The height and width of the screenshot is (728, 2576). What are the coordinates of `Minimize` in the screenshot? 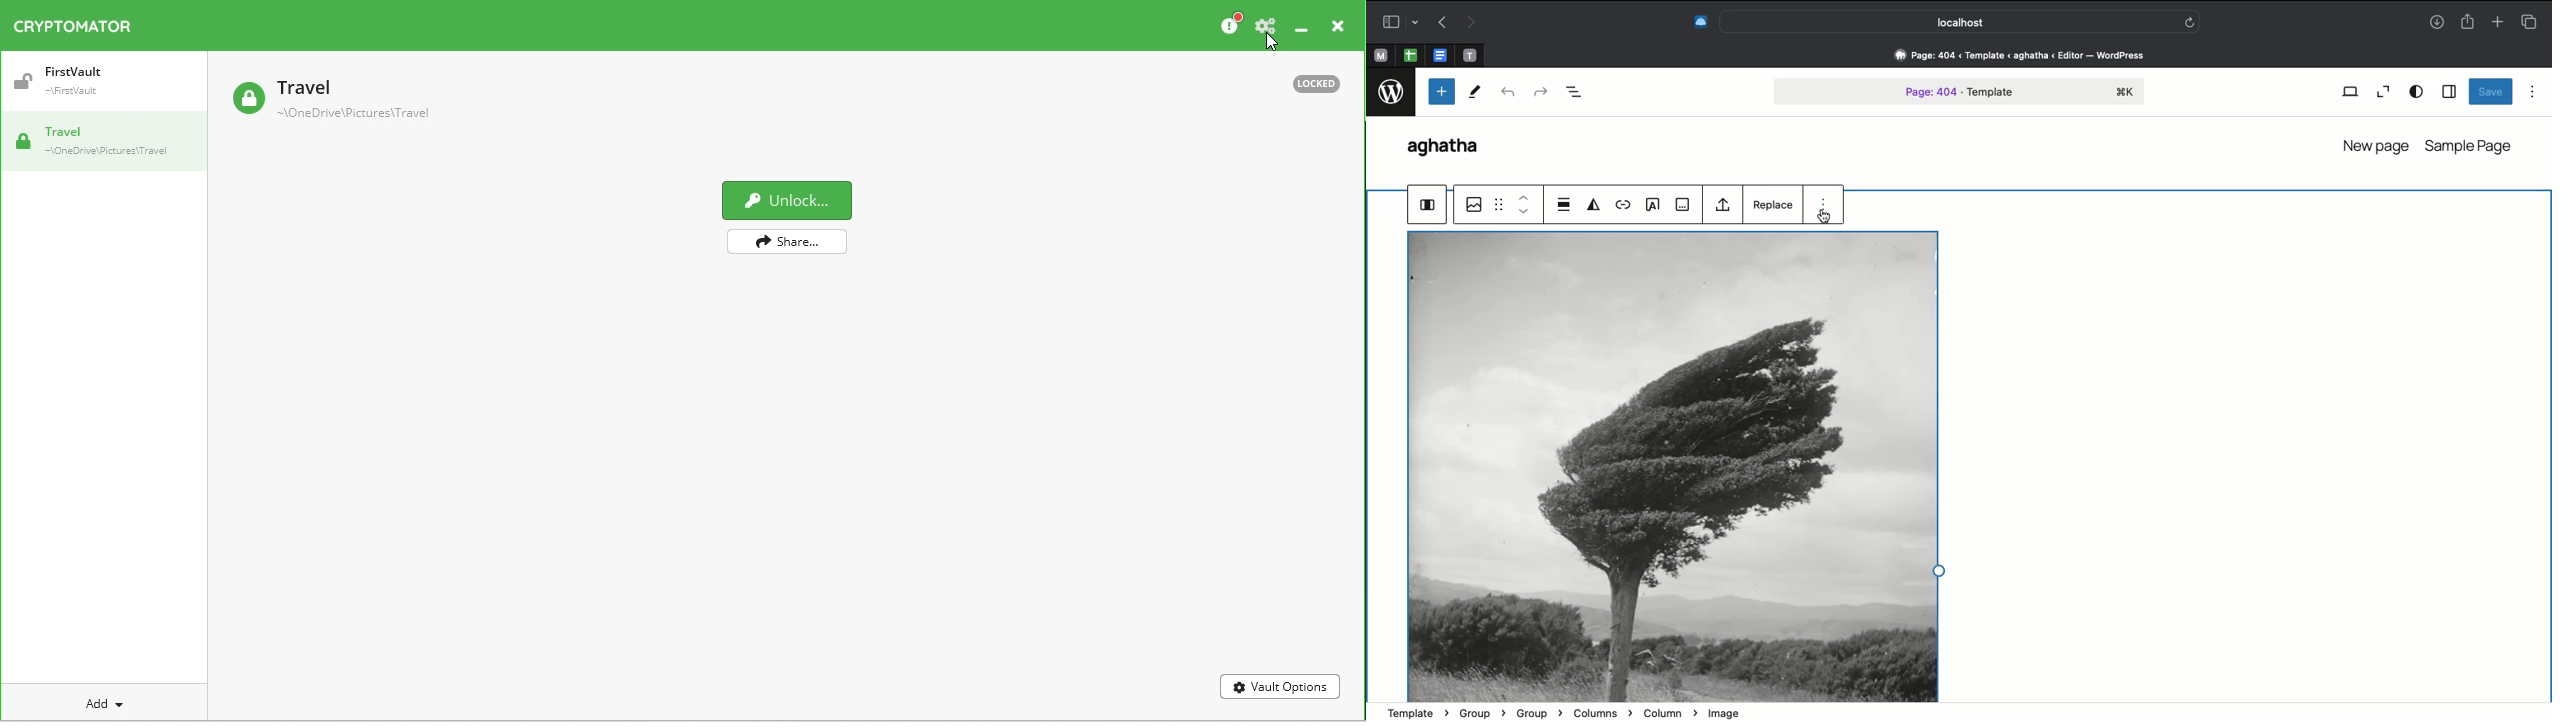 It's located at (1300, 29).